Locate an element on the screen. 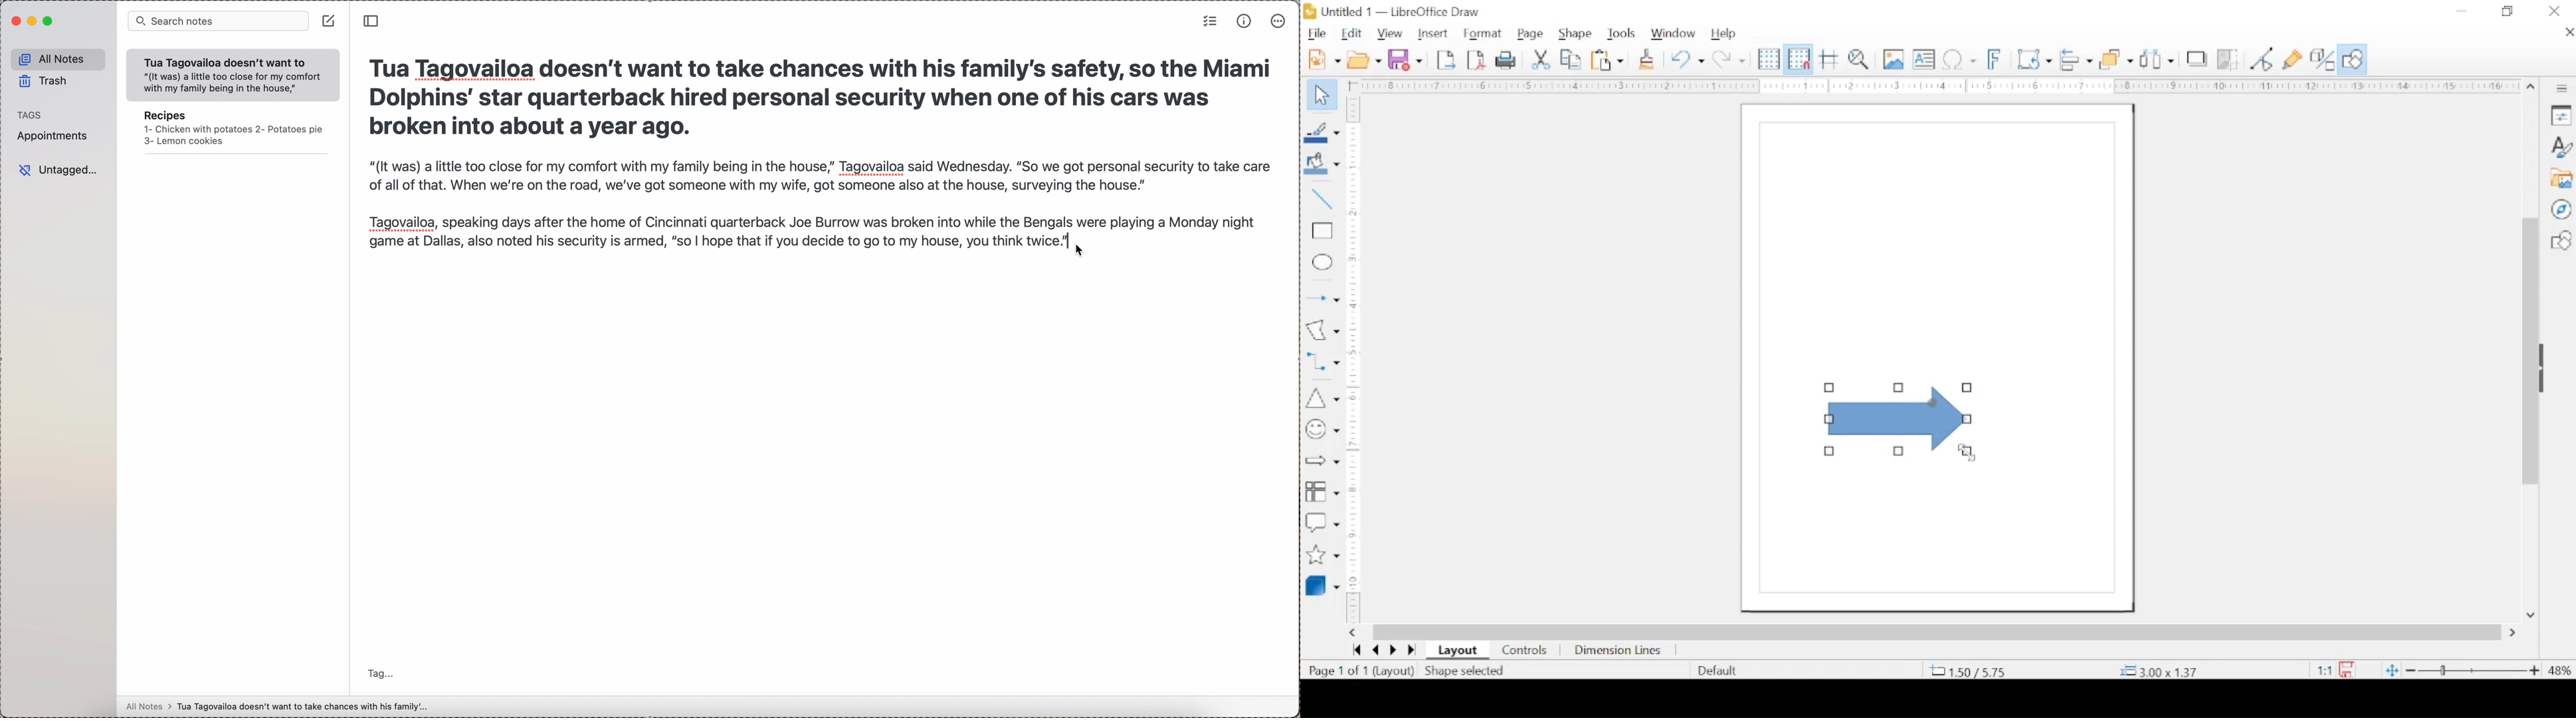  minimize is located at coordinates (2462, 11).